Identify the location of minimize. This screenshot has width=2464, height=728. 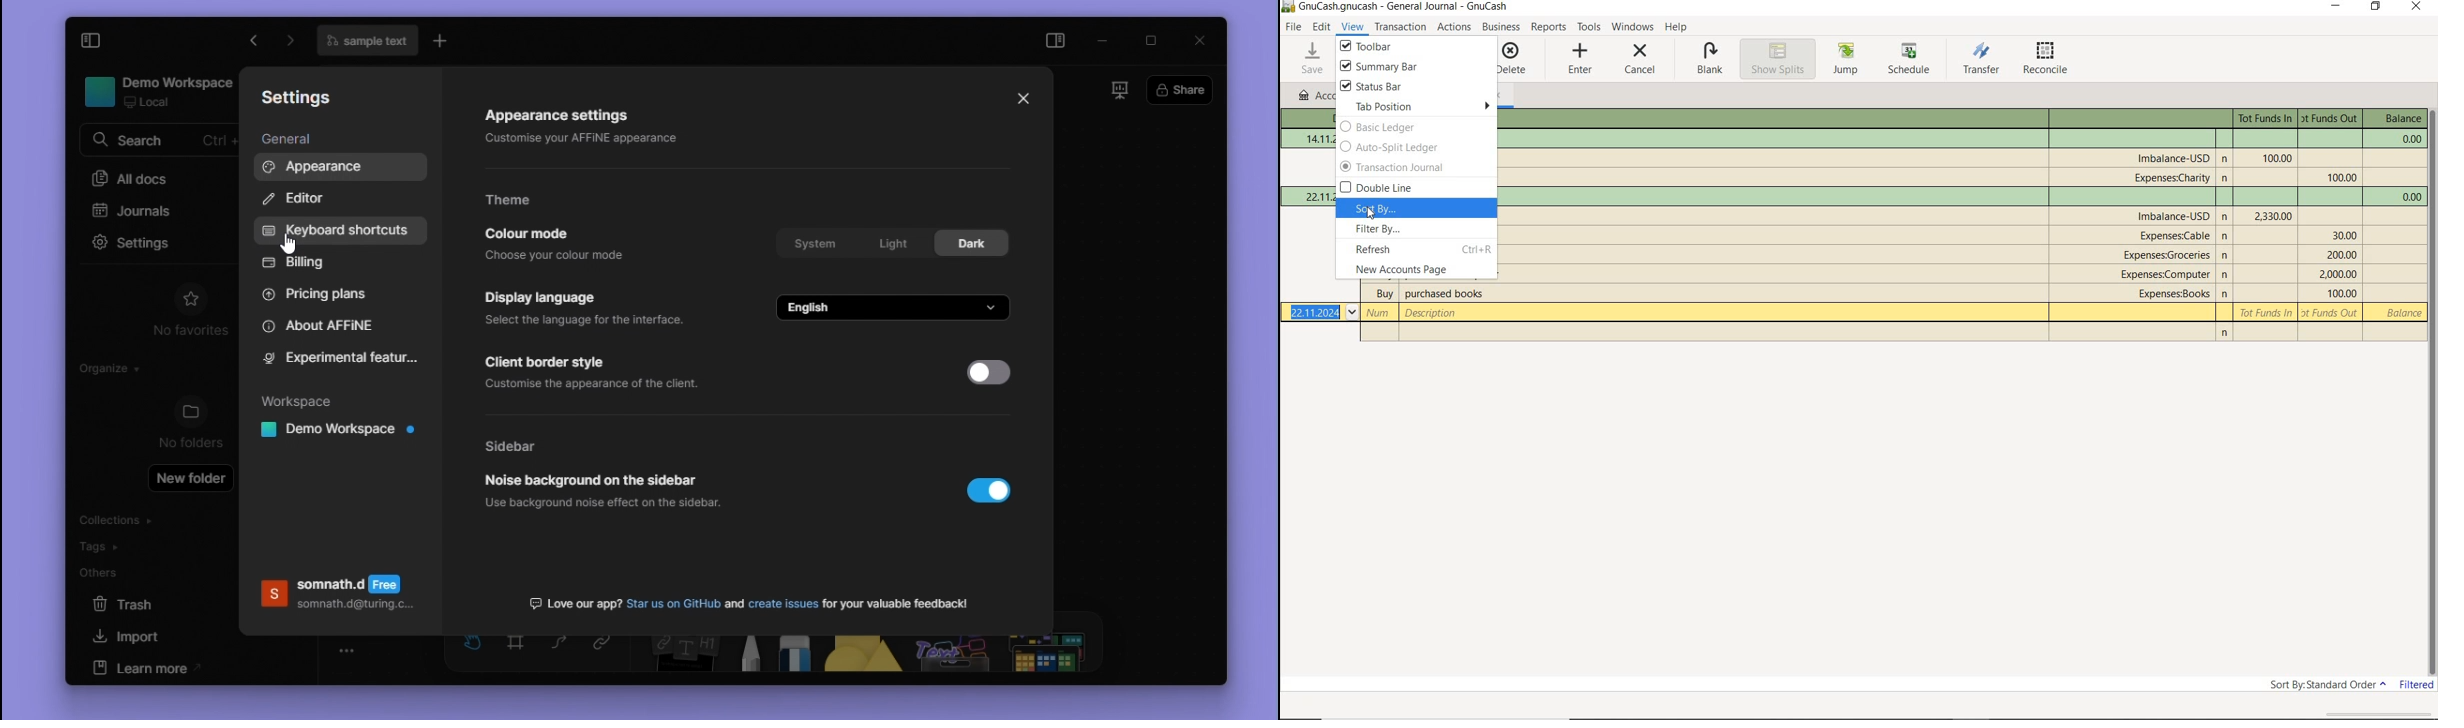
(1106, 37).